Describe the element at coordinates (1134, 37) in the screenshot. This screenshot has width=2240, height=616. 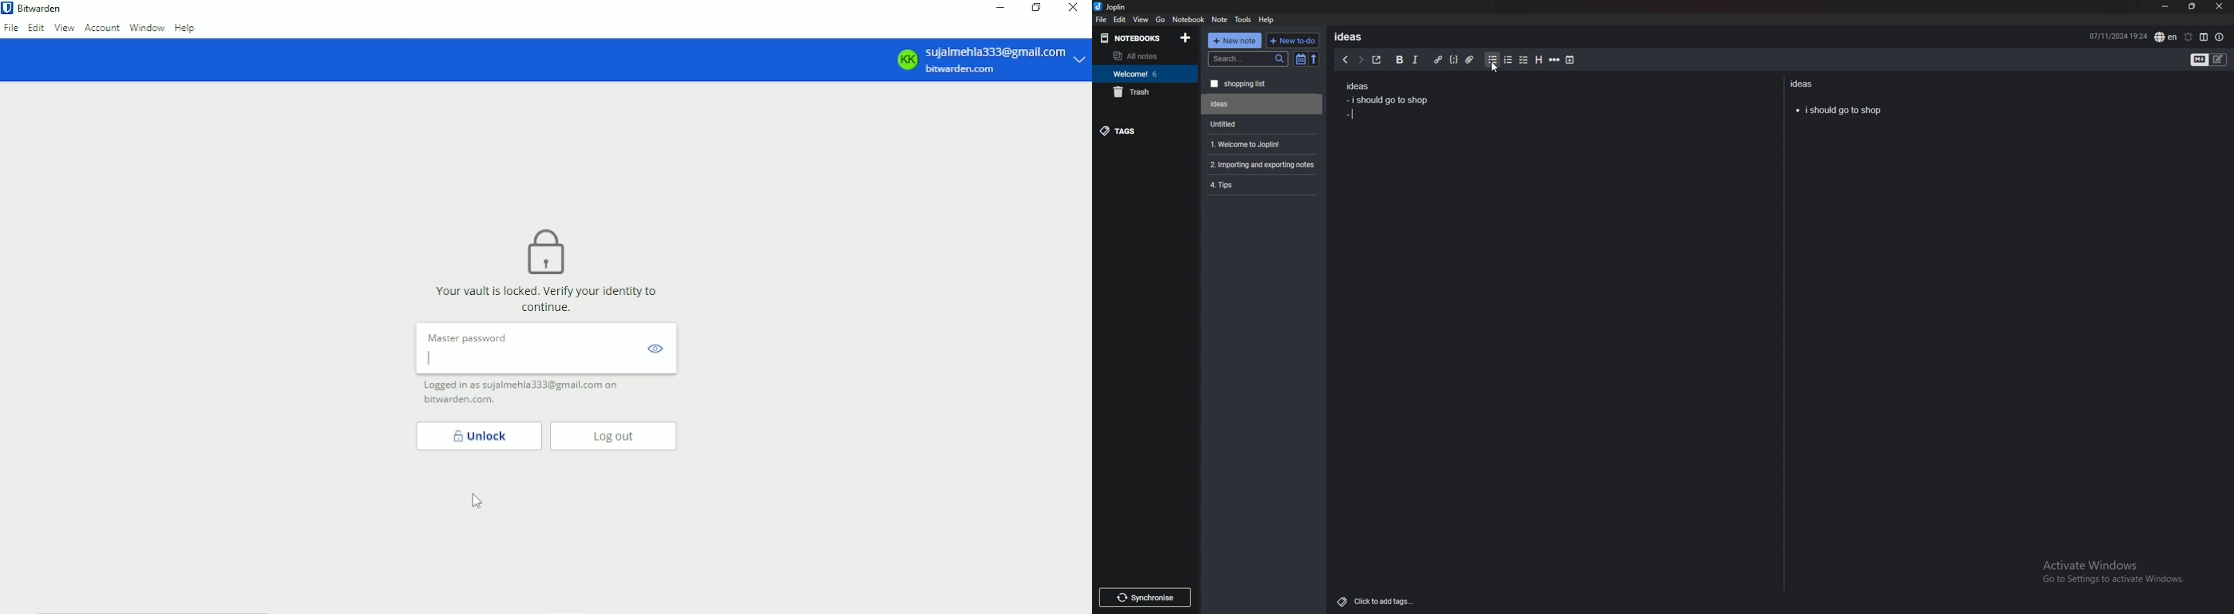
I see `notebooks` at that location.